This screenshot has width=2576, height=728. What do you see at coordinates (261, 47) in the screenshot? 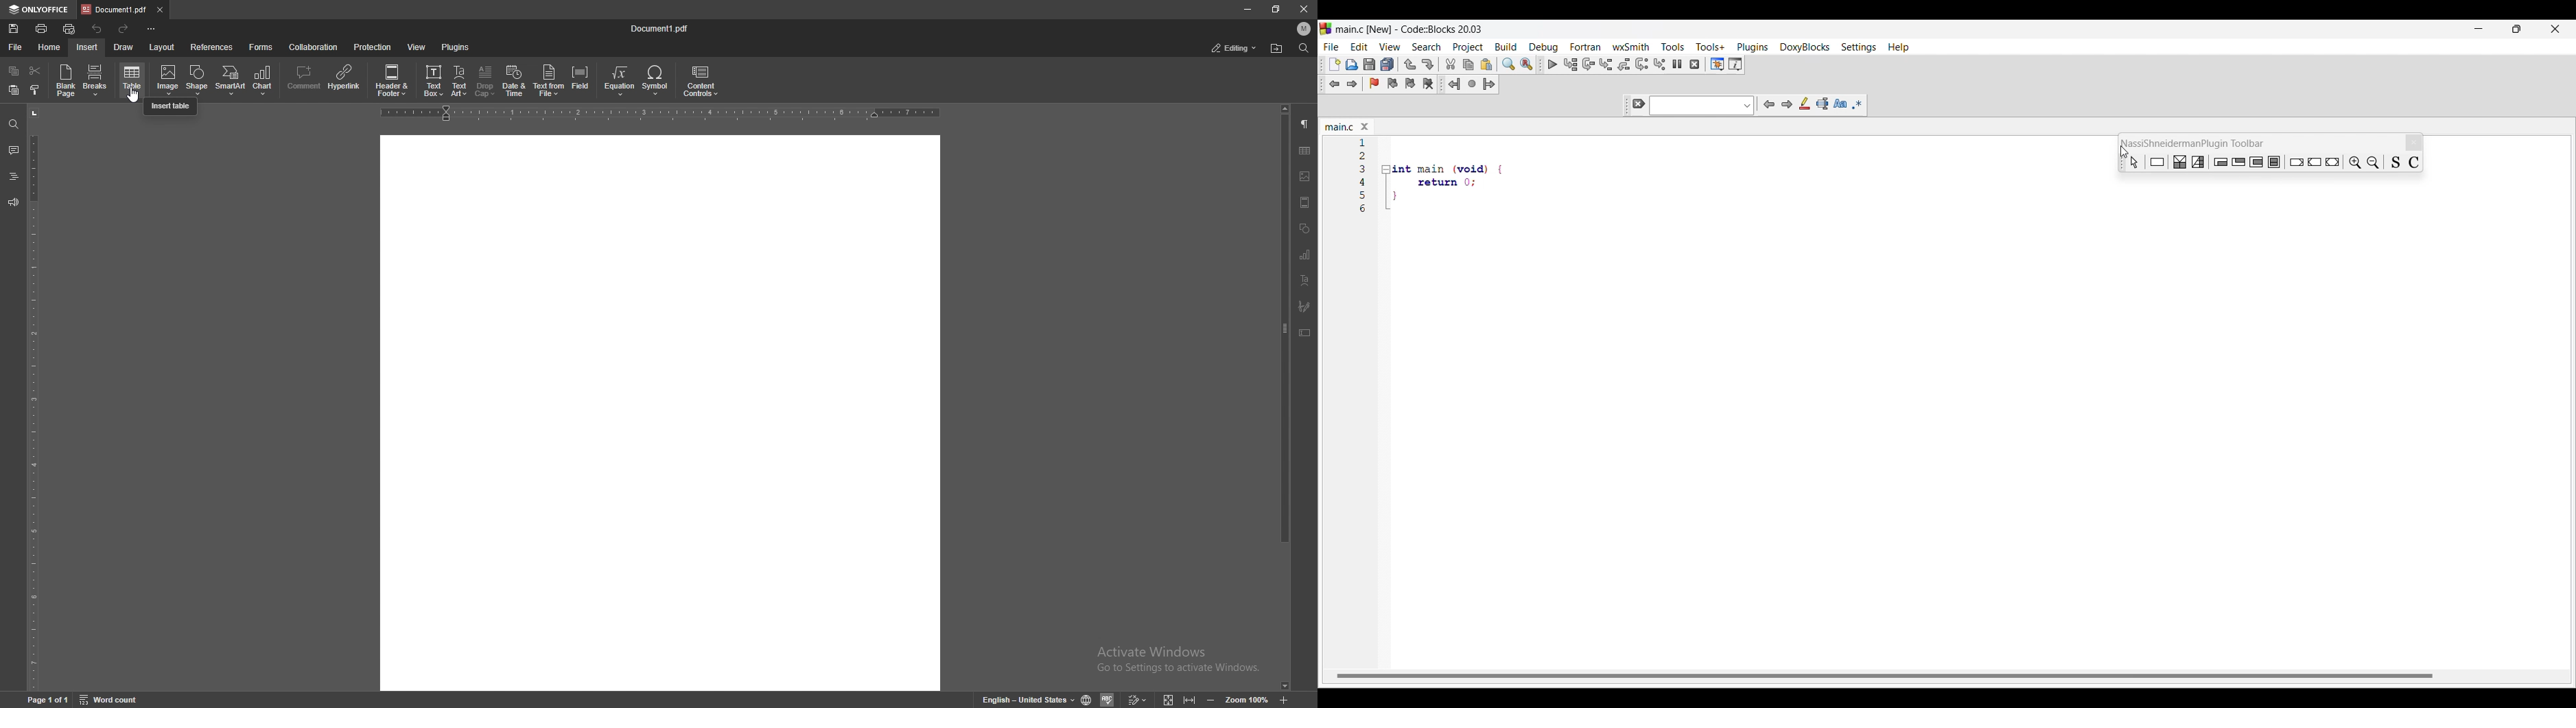
I see `forms` at bounding box center [261, 47].